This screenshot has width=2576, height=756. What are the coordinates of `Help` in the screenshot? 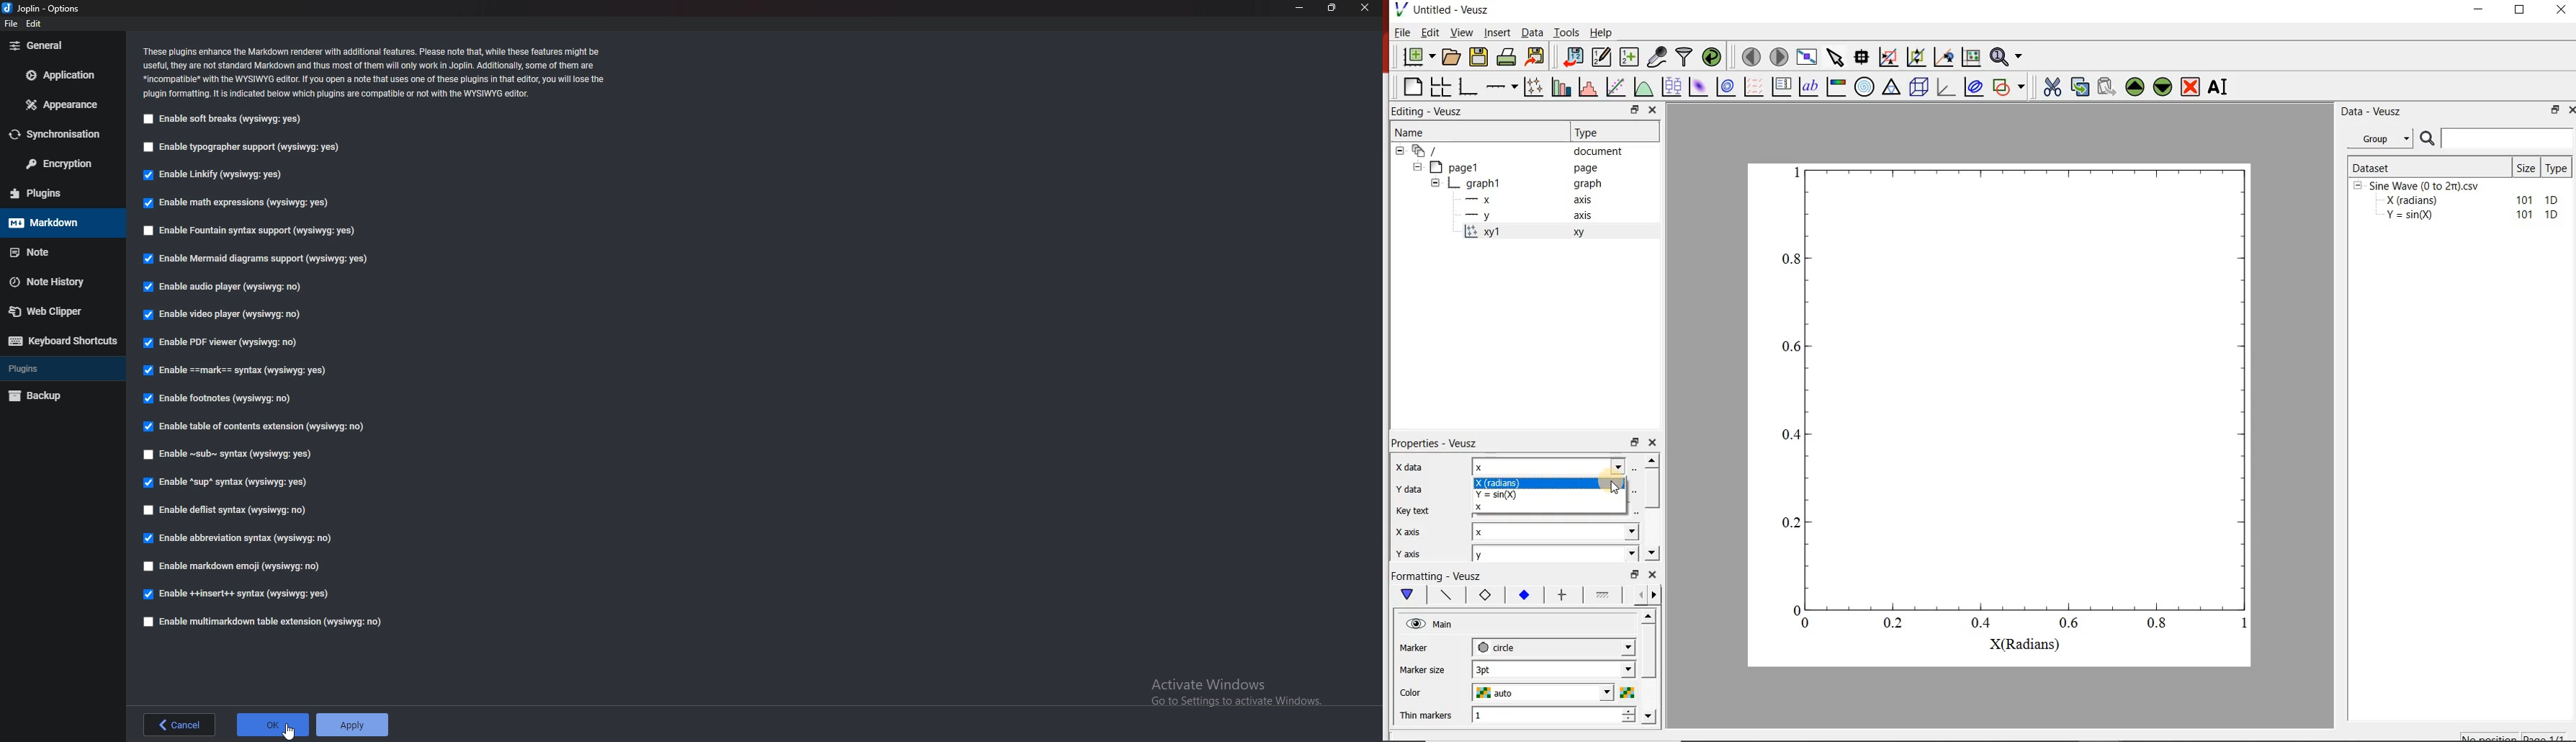 It's located at (1601, 33).